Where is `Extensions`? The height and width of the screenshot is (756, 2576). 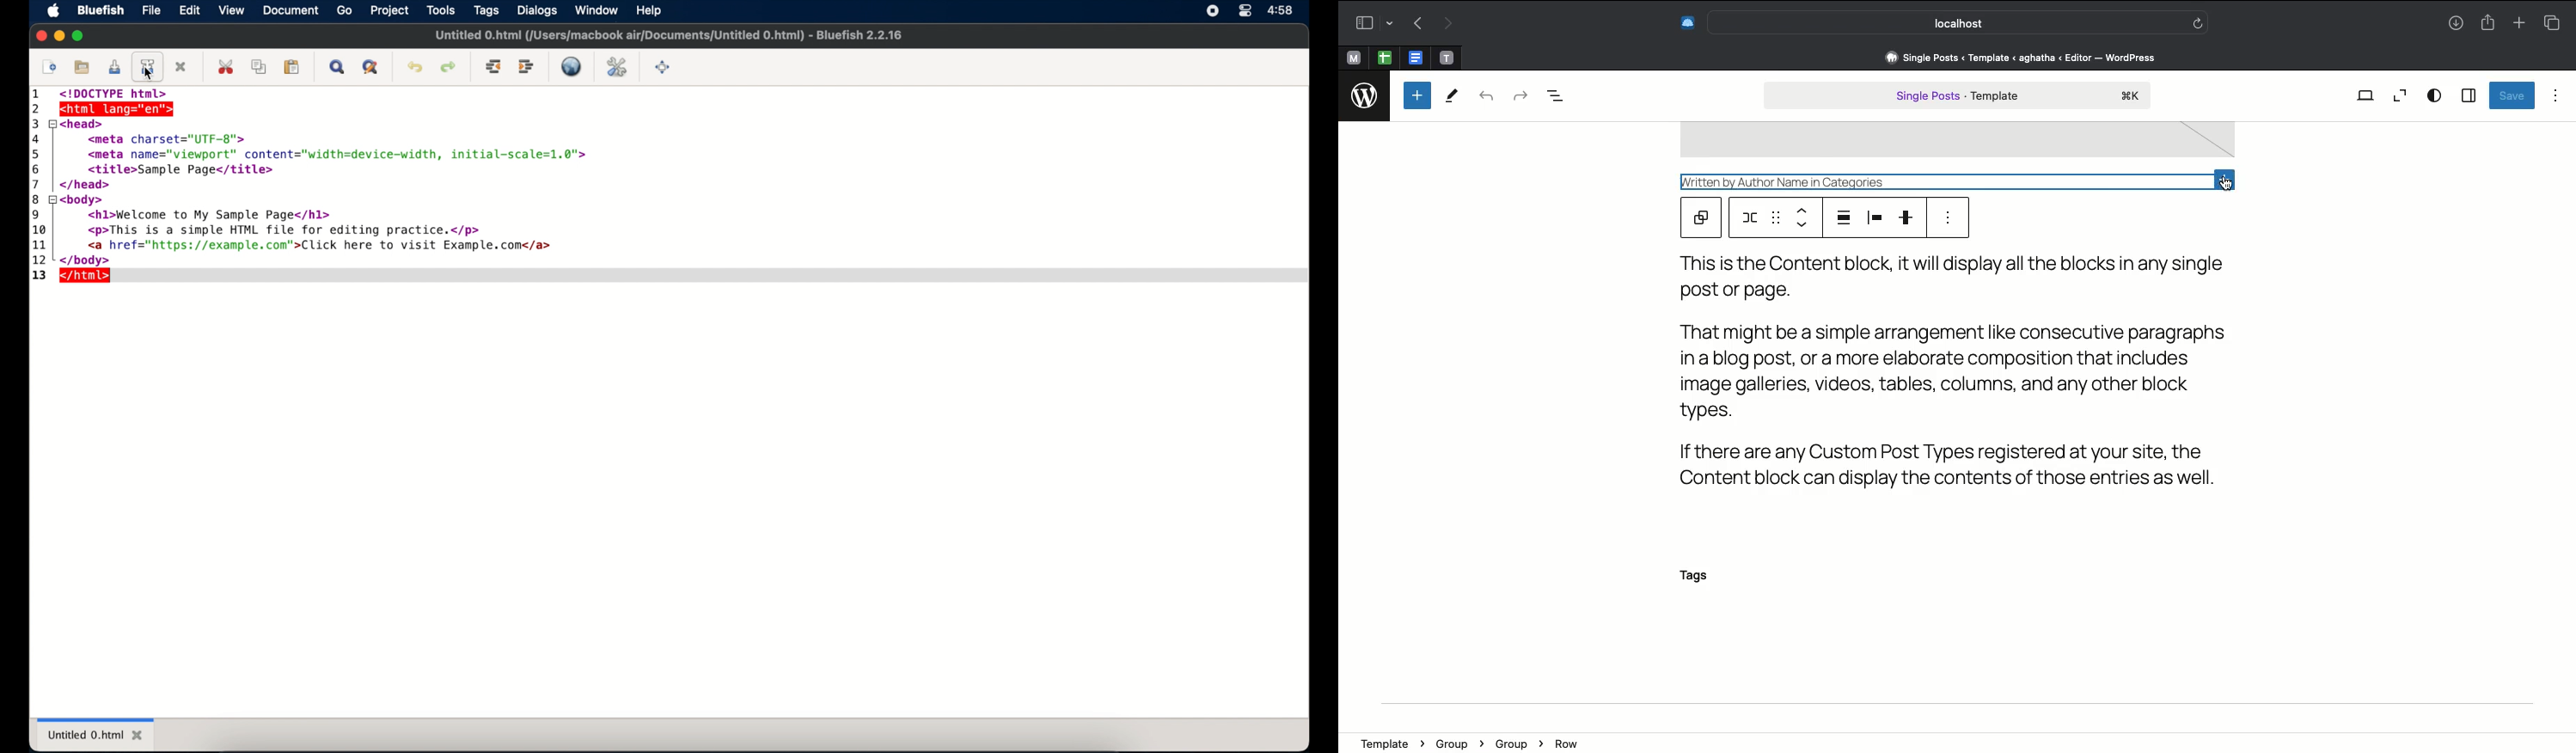 Extensions is located at coordinates (1686, 22).